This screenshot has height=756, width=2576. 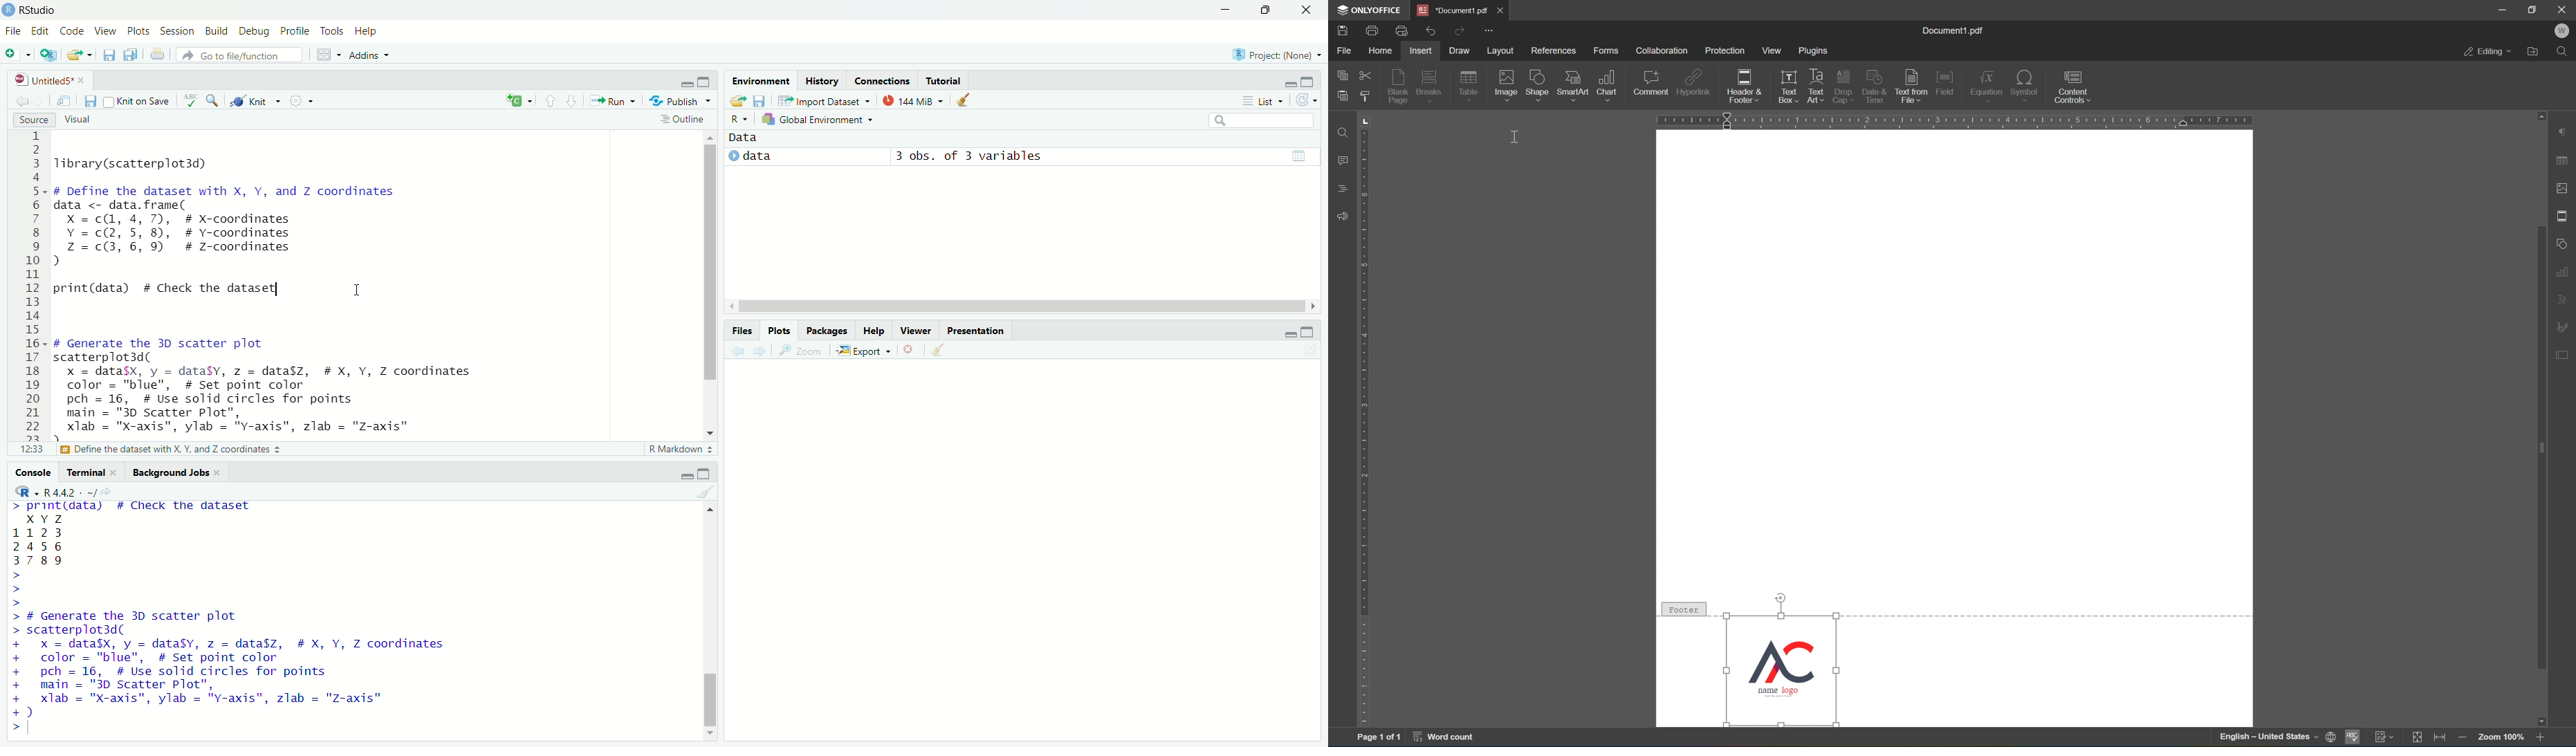 What do you see at coordinates (39, 32) in the screenshot?
I see `edit` at bounding box center [39, 32].